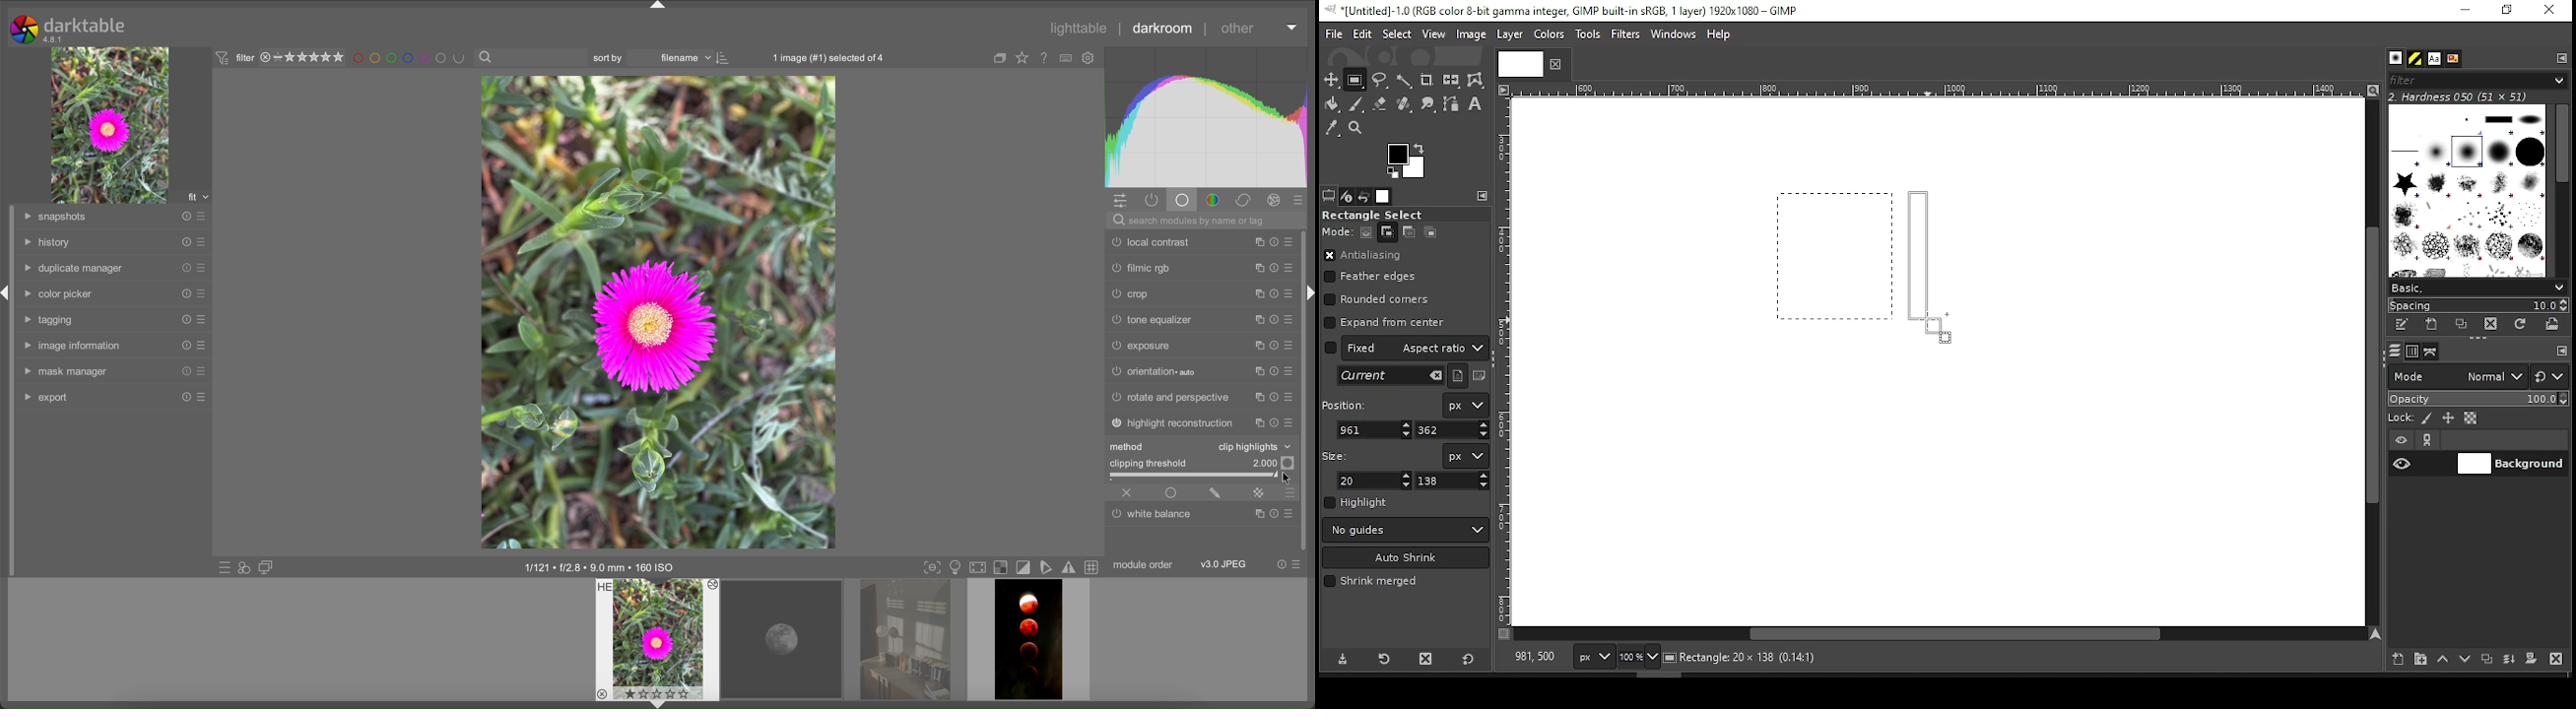 The height and width of the screenshot is (728, 2576). What do you see at coordinates (1022, 59) in the screenshot?
I see `Favourites ` at bounding box center [1022, 59].